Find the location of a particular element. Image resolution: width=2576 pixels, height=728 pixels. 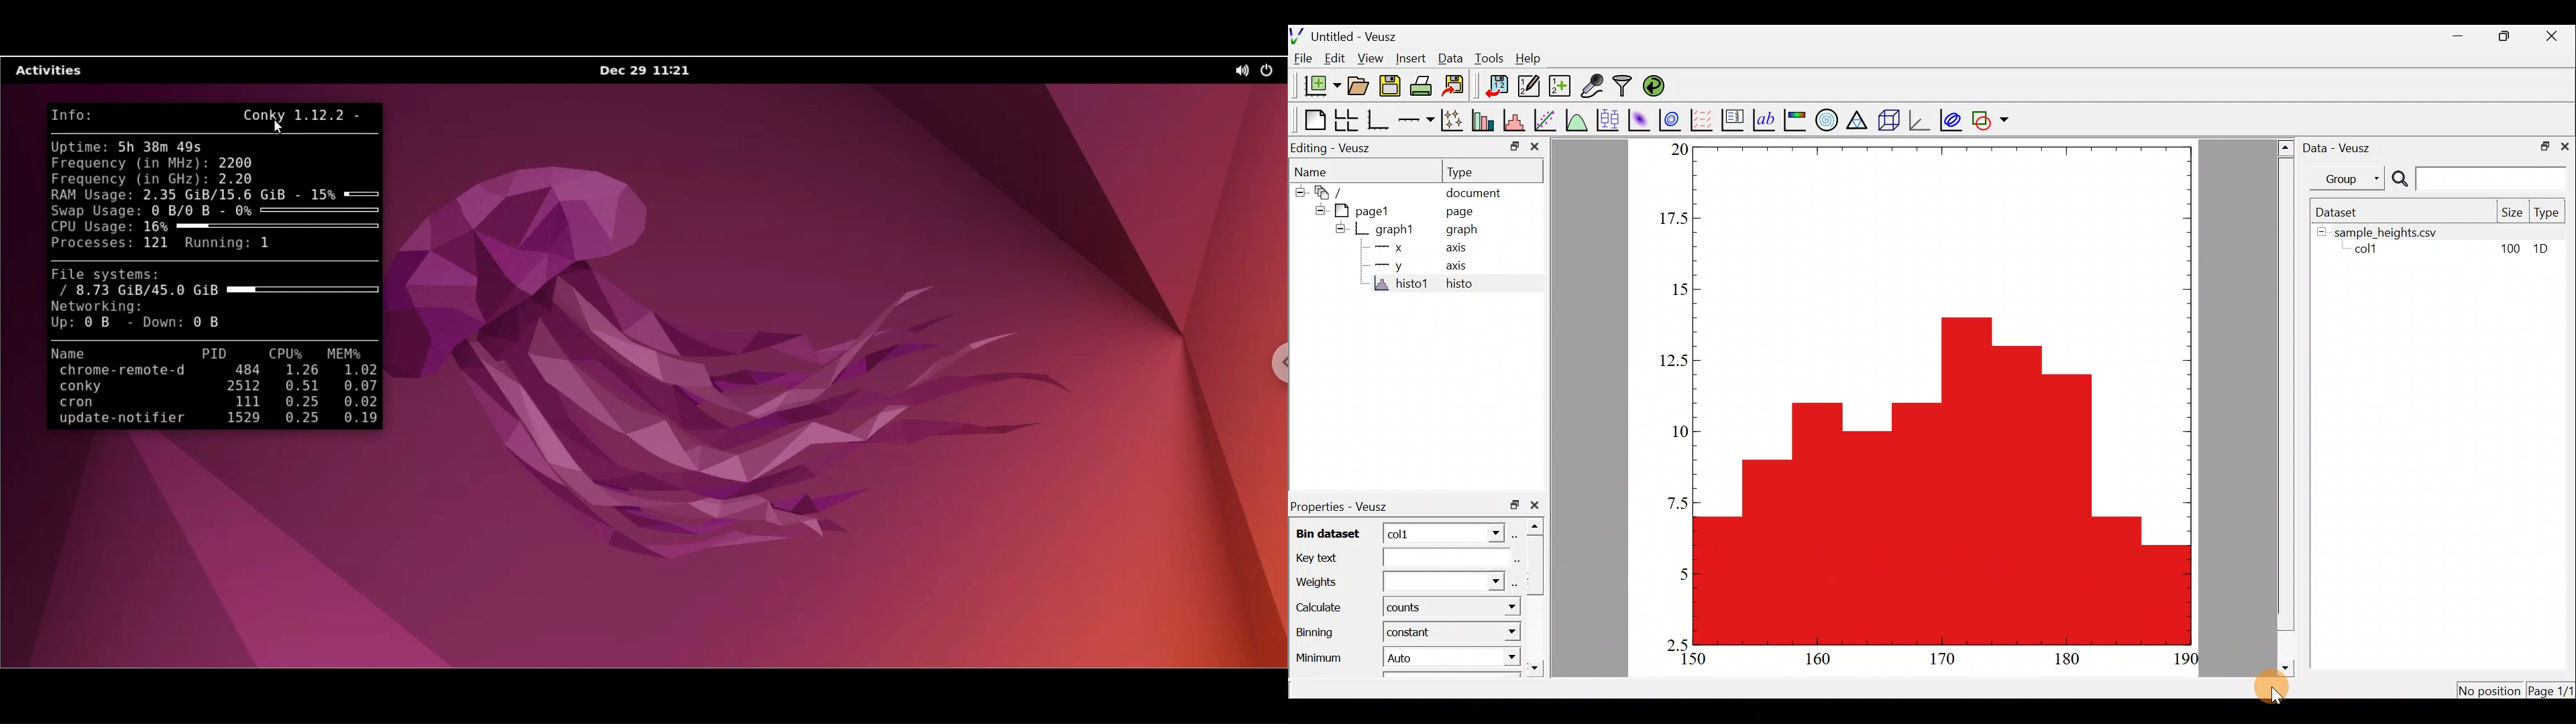

190 is located at coordinates (2187, 660).